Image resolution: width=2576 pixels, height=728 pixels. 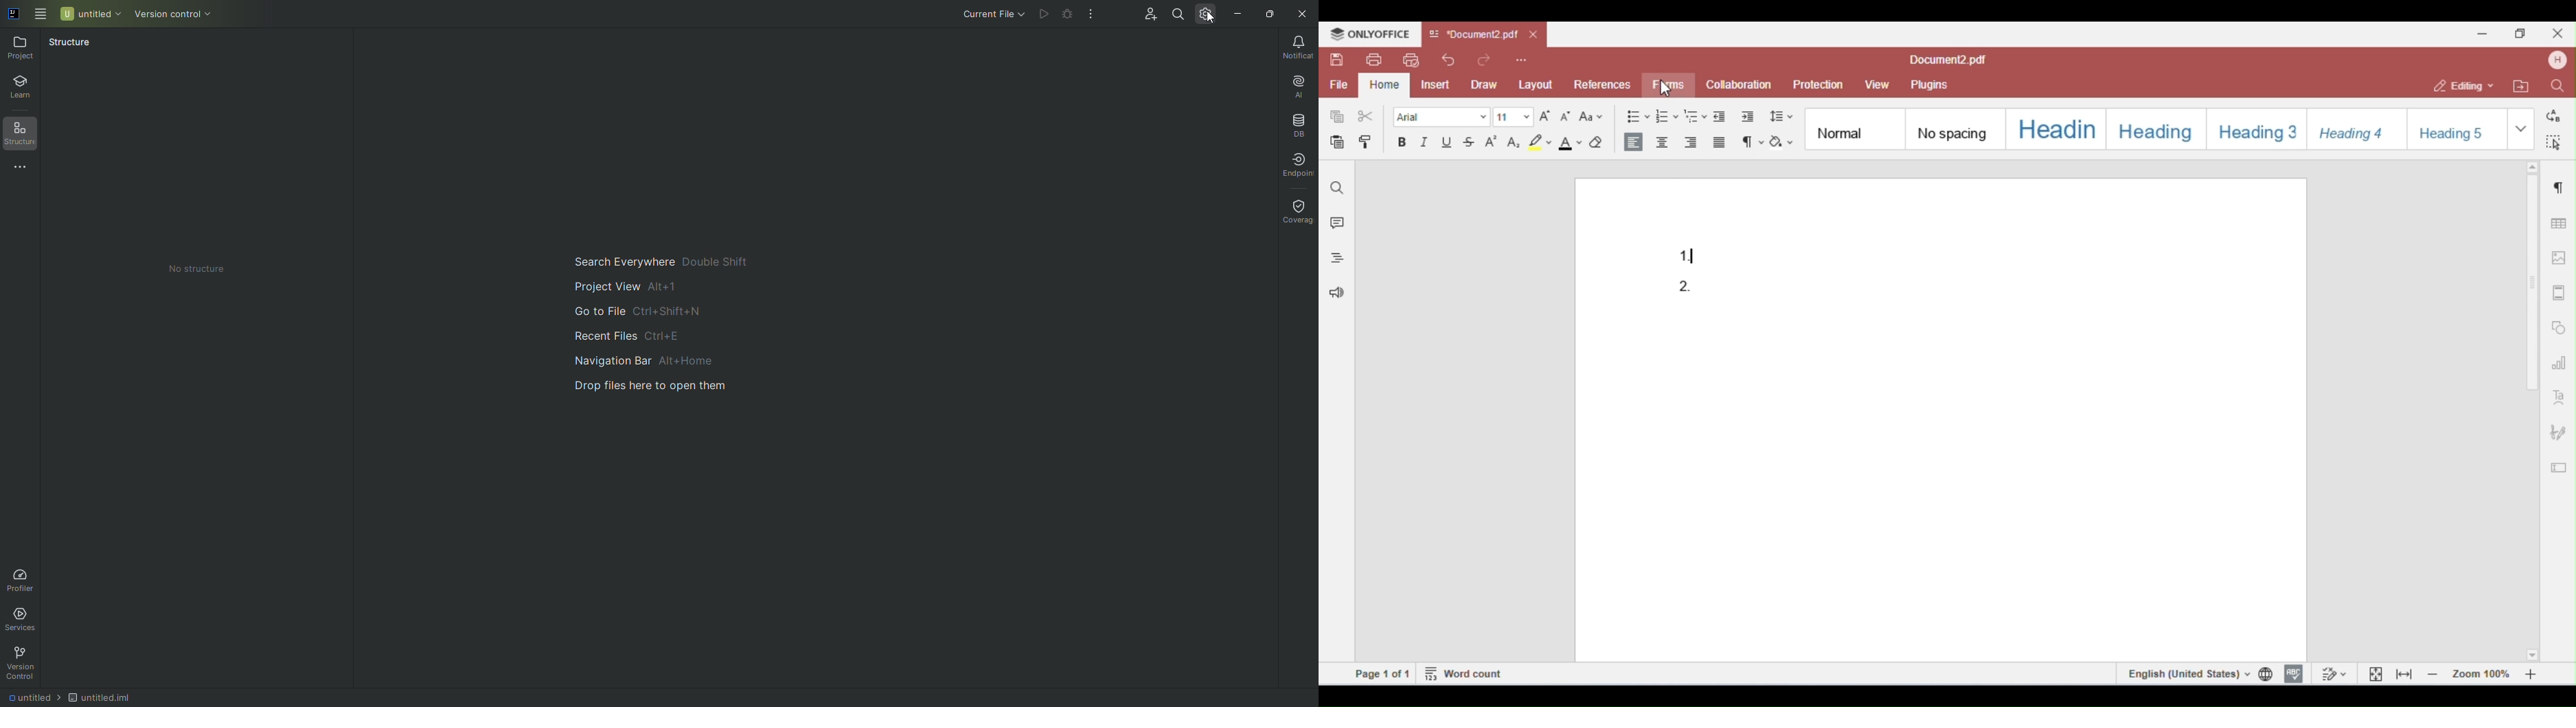 I want to click on Project, so click(x=24, y=49).